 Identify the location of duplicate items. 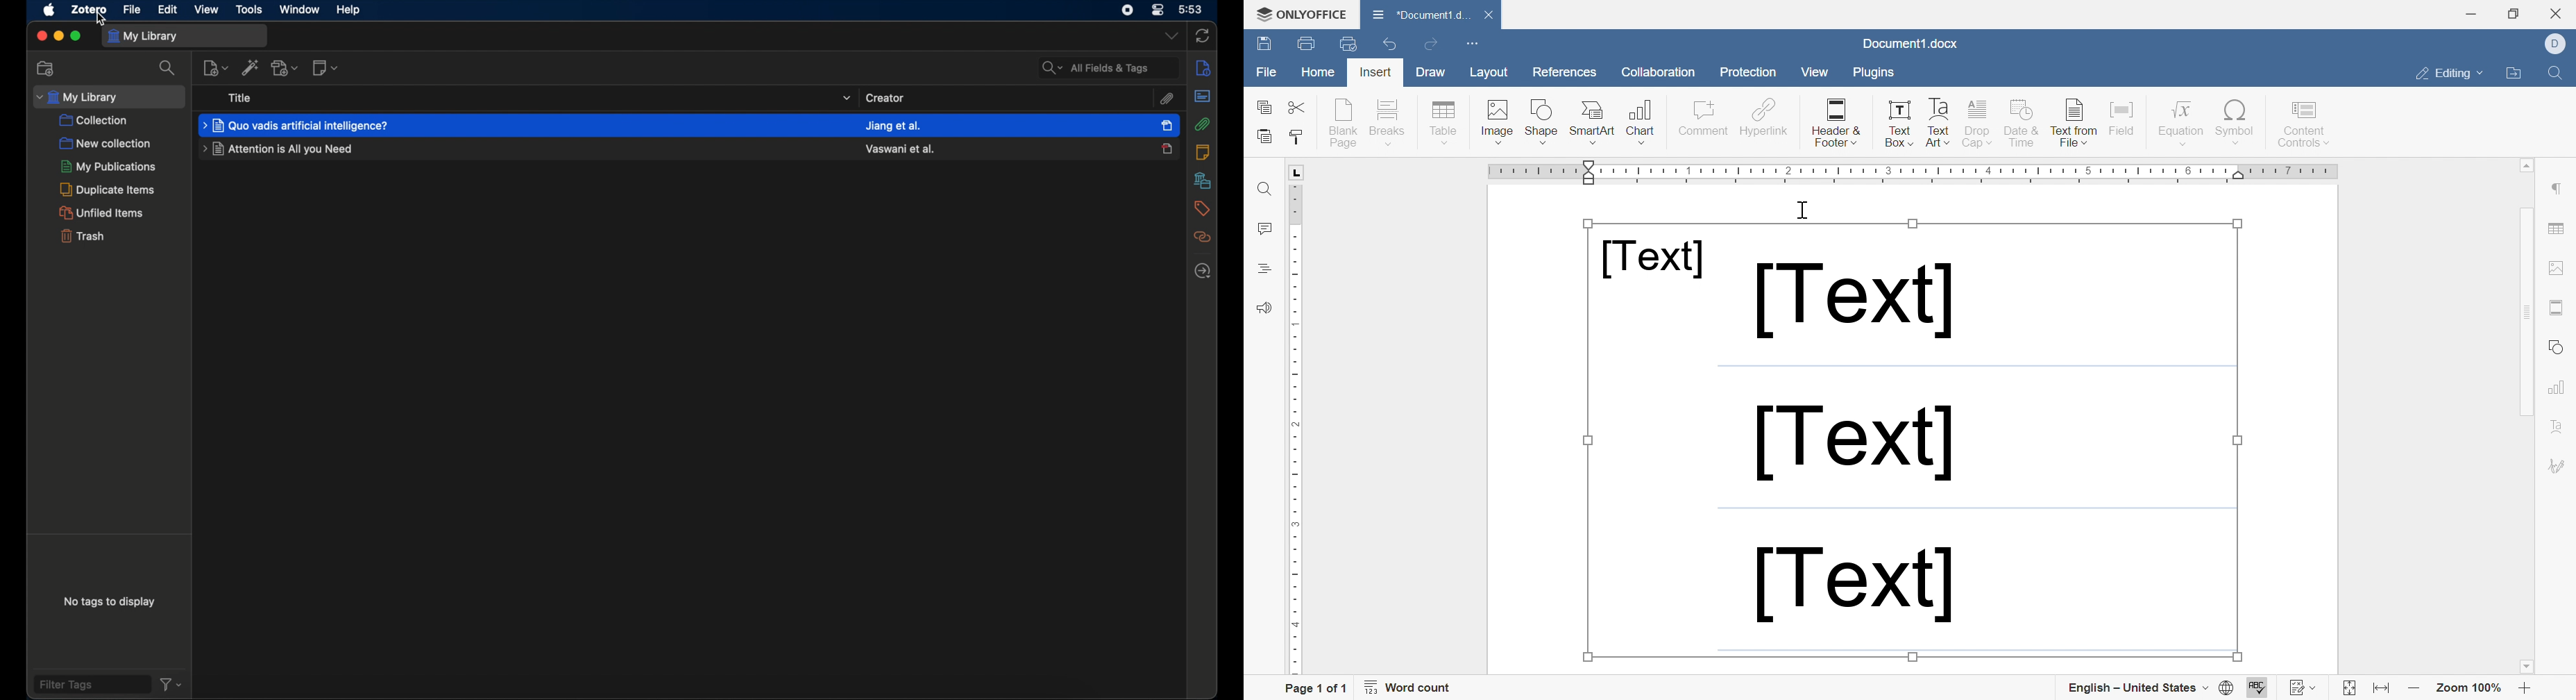
(113, 190).